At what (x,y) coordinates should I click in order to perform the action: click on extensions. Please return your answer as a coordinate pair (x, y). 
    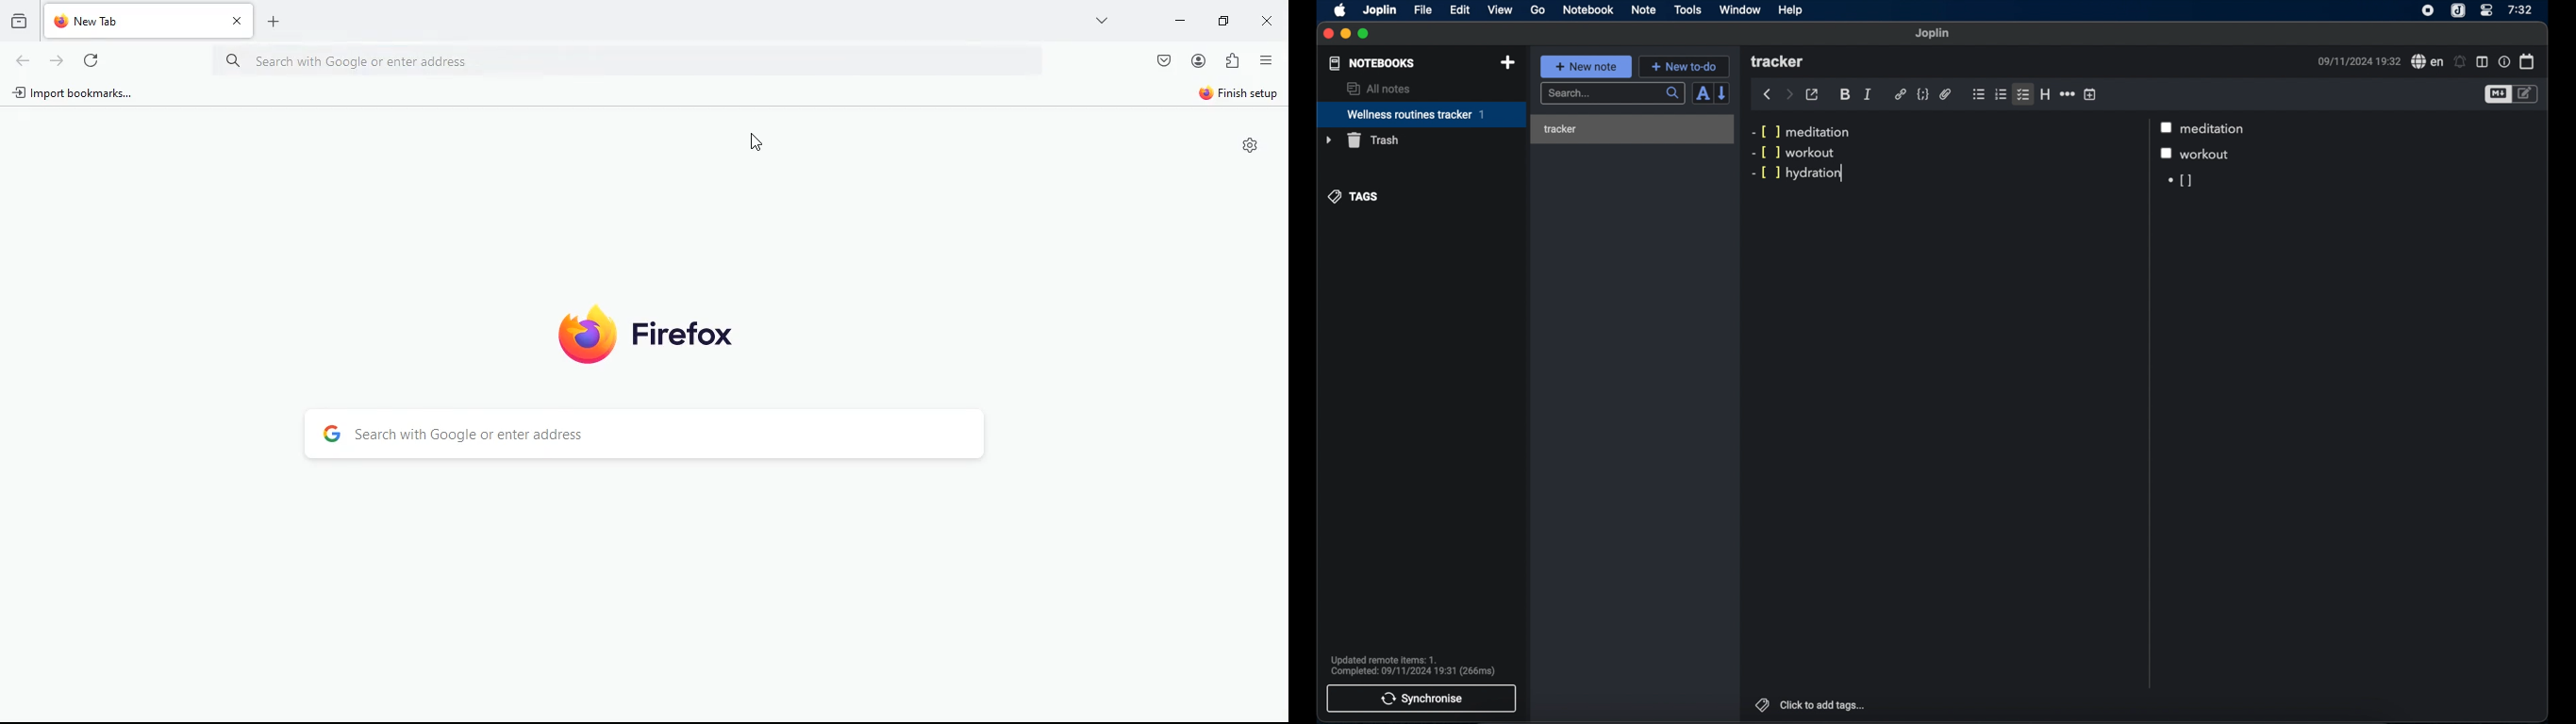
    Looking at the image, I should click on (1231, 61).